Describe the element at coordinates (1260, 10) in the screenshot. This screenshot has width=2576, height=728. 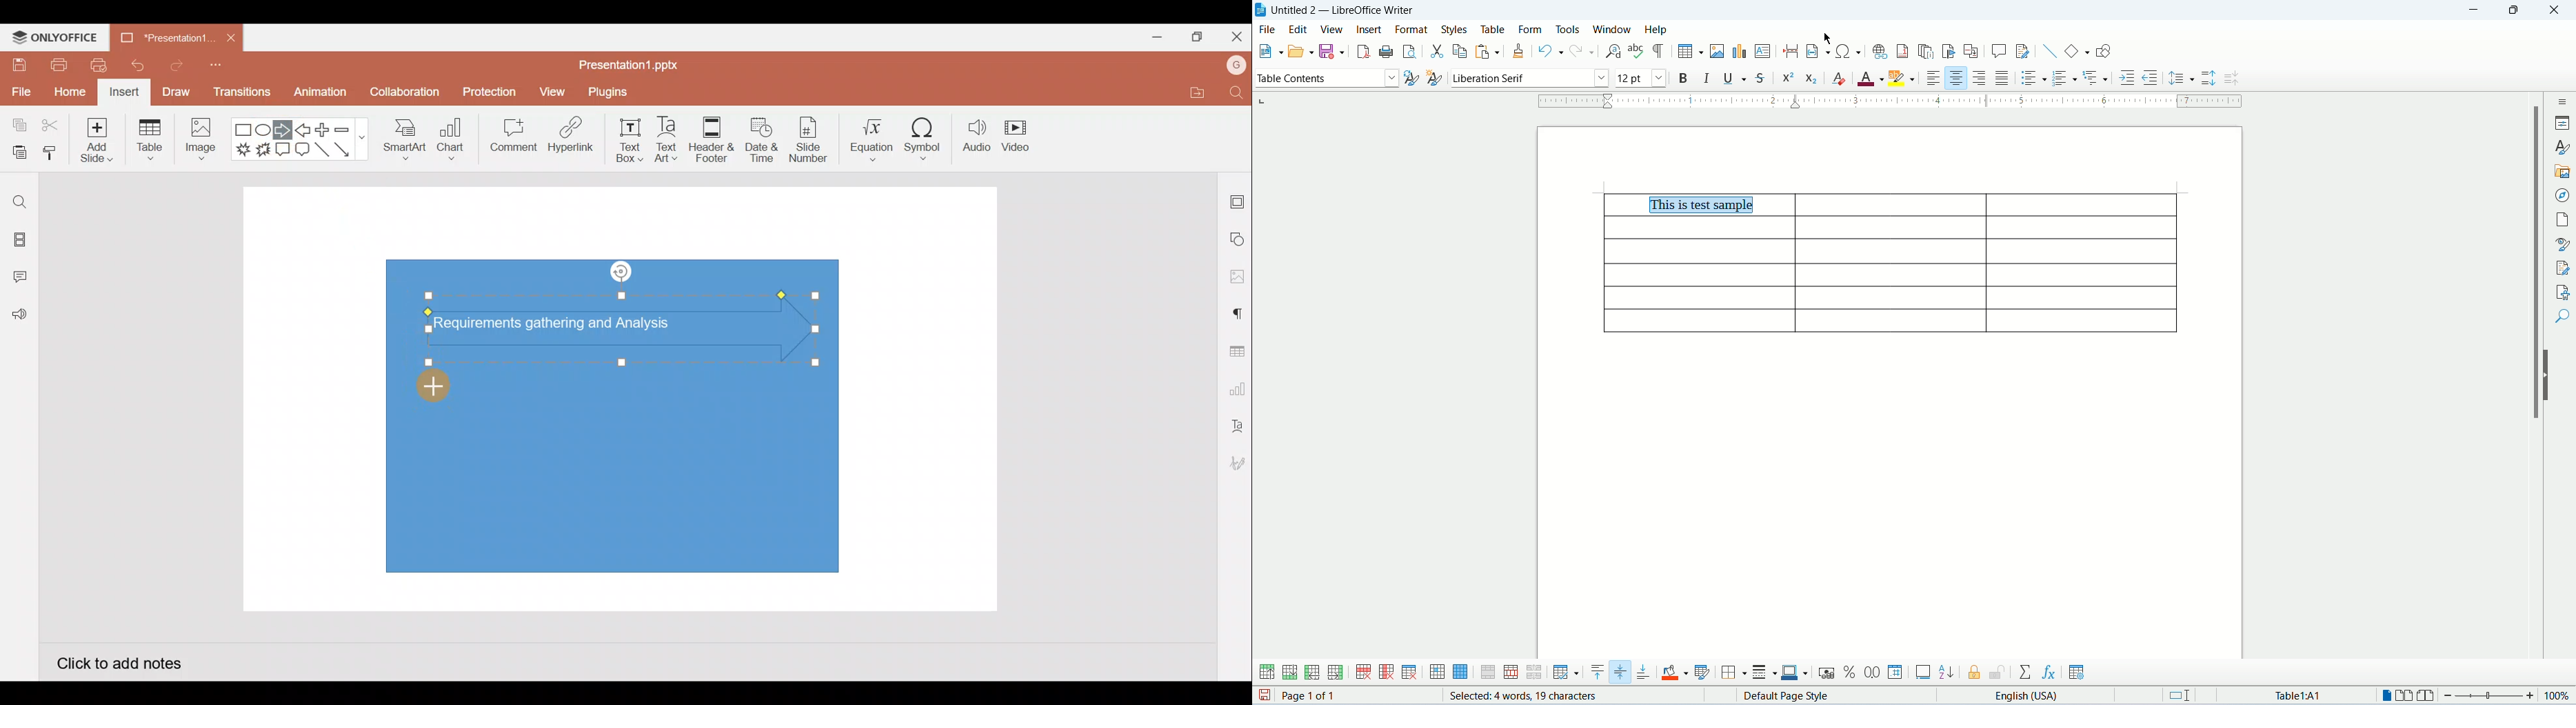
I see `appliction icon` at that location.